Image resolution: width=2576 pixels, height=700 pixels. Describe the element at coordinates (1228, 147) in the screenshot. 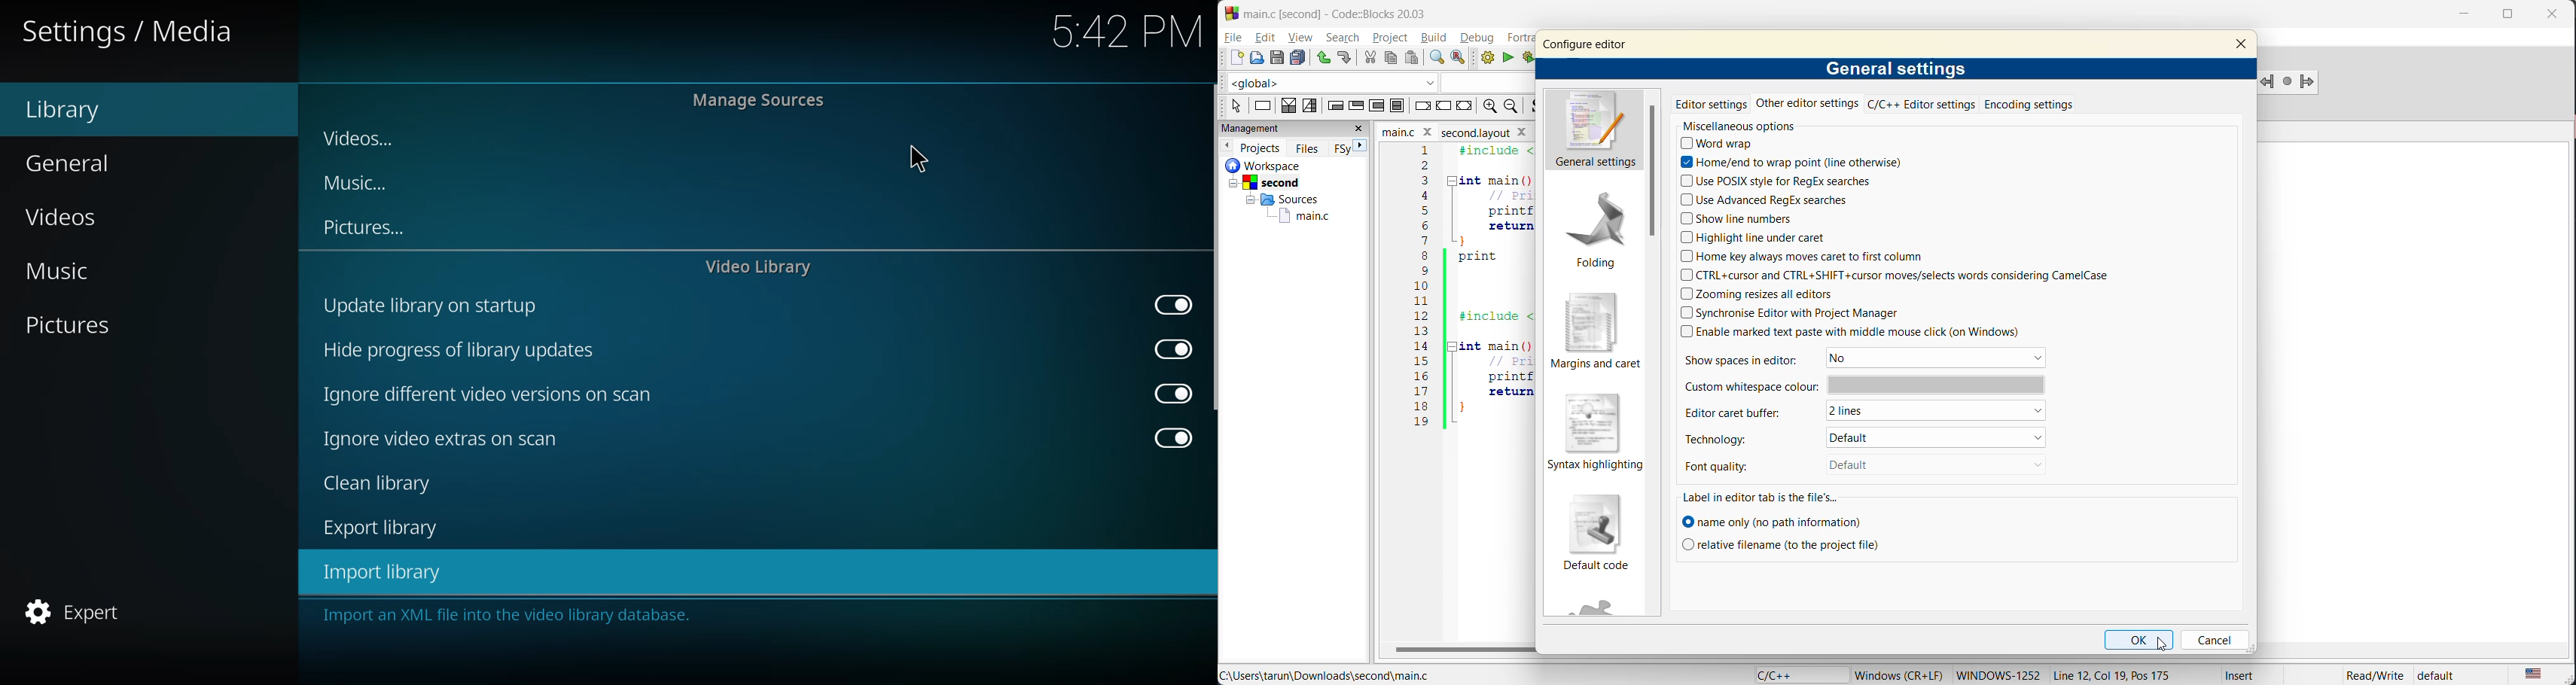

I see `previous` at that location.